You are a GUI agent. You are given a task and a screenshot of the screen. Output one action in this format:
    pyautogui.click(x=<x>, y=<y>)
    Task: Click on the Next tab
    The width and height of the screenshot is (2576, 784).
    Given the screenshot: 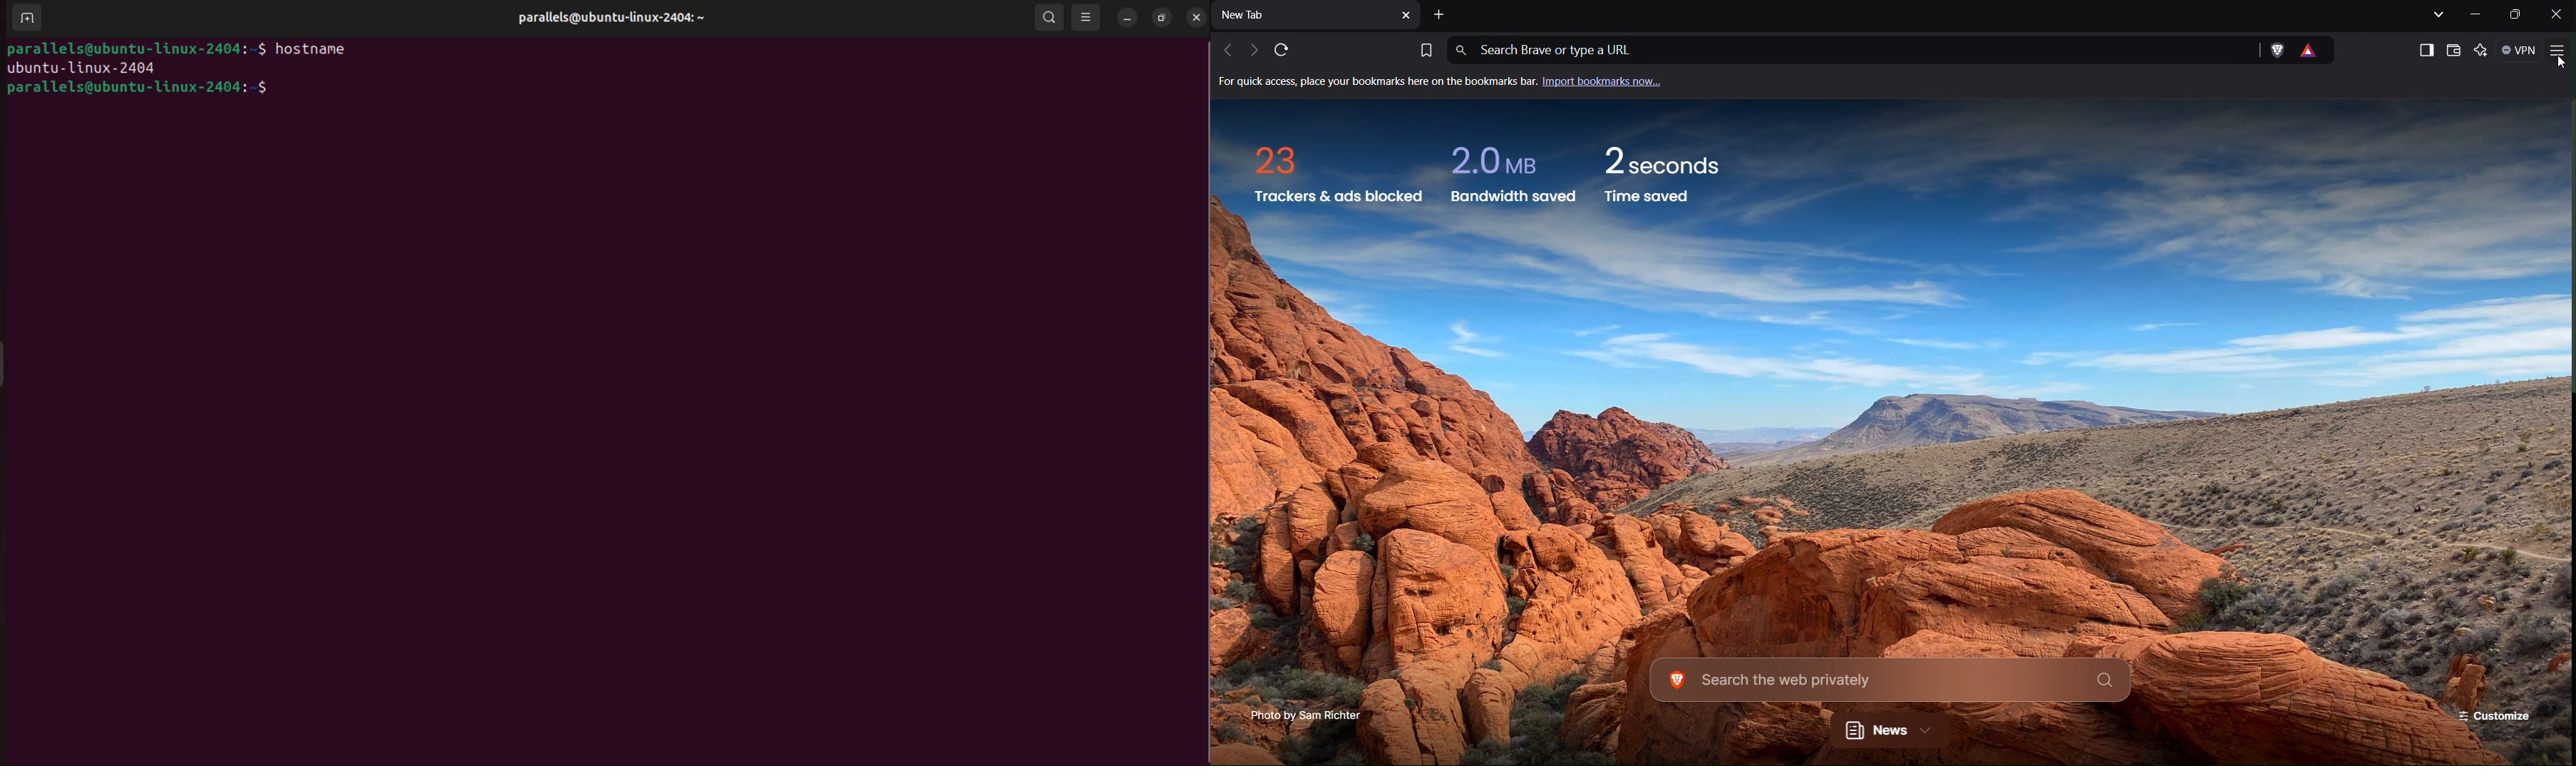 What is the action you would take?
    pyautogui.click(x=1252, y=51)
    